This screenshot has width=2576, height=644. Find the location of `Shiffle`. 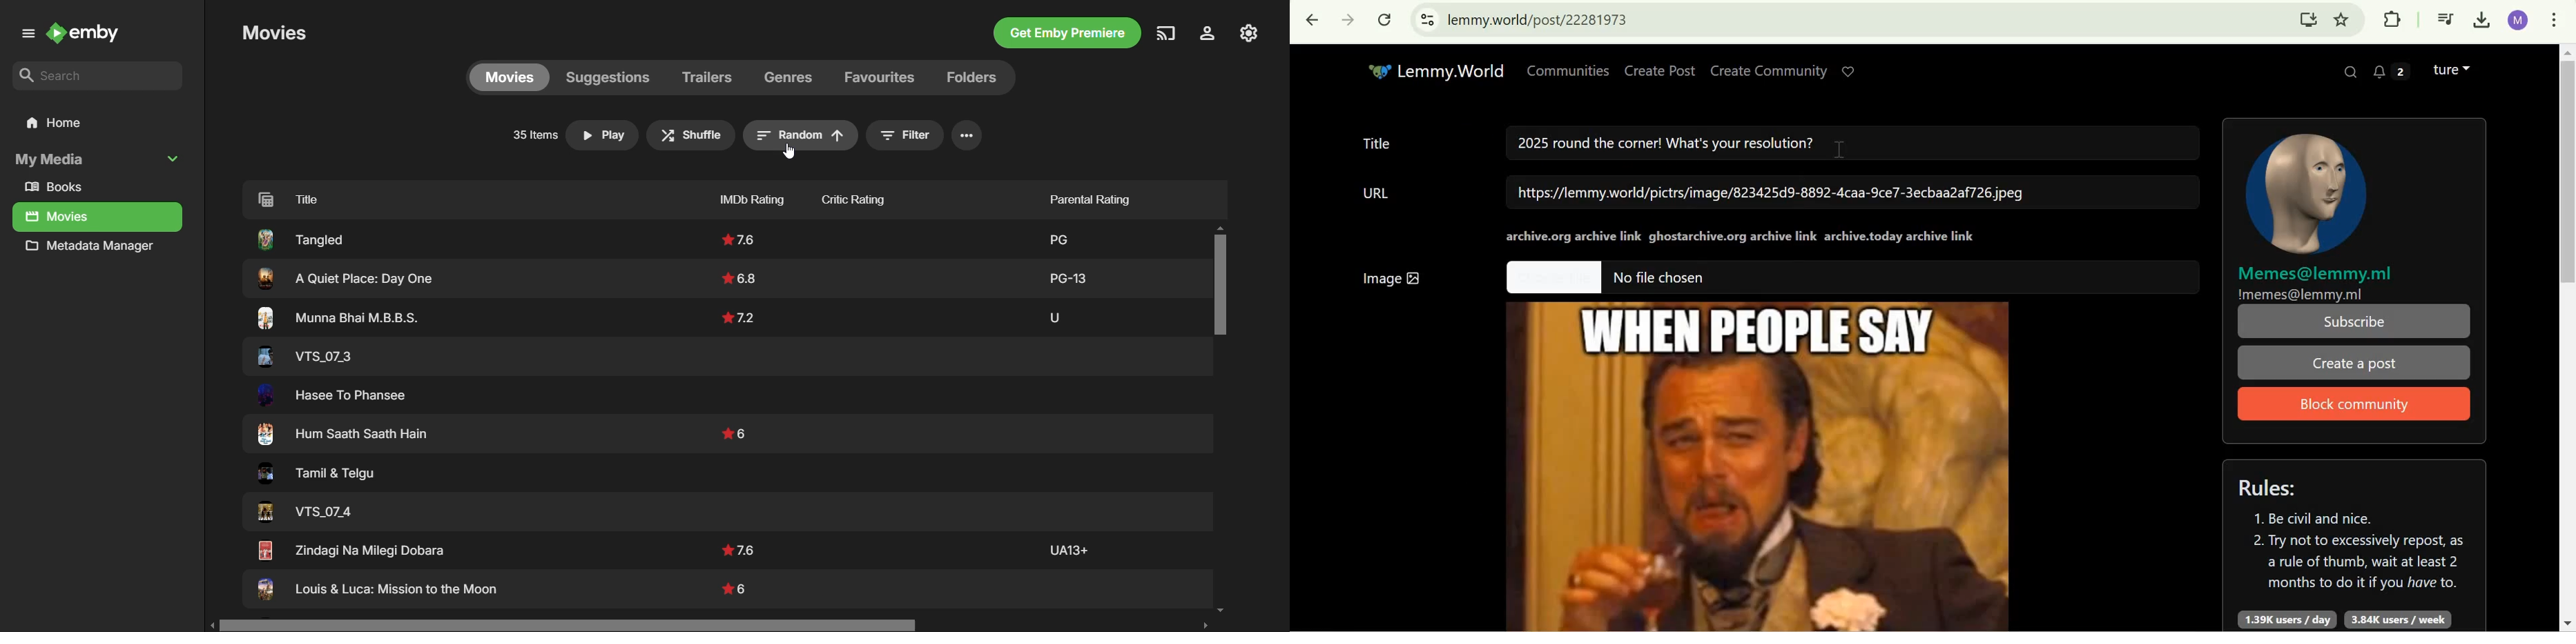

Shiffle is located at coordinates (689, 135).